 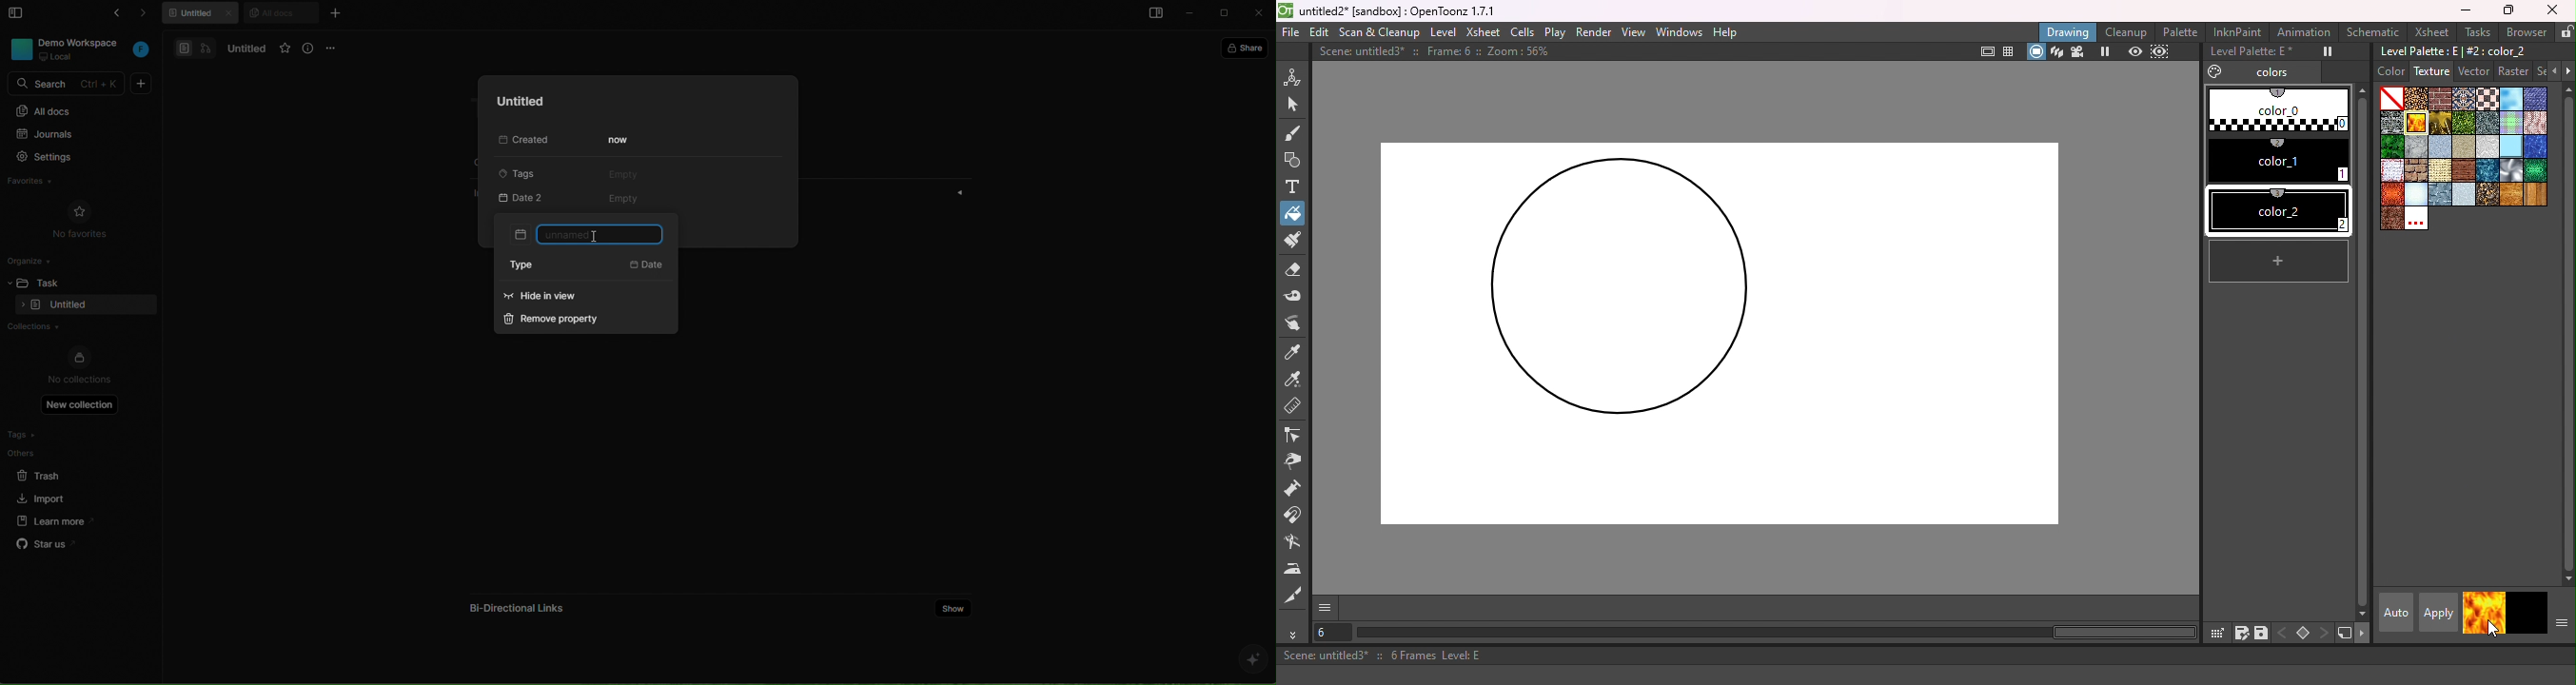 I want to click on untitled, so click(x=244, y=49).